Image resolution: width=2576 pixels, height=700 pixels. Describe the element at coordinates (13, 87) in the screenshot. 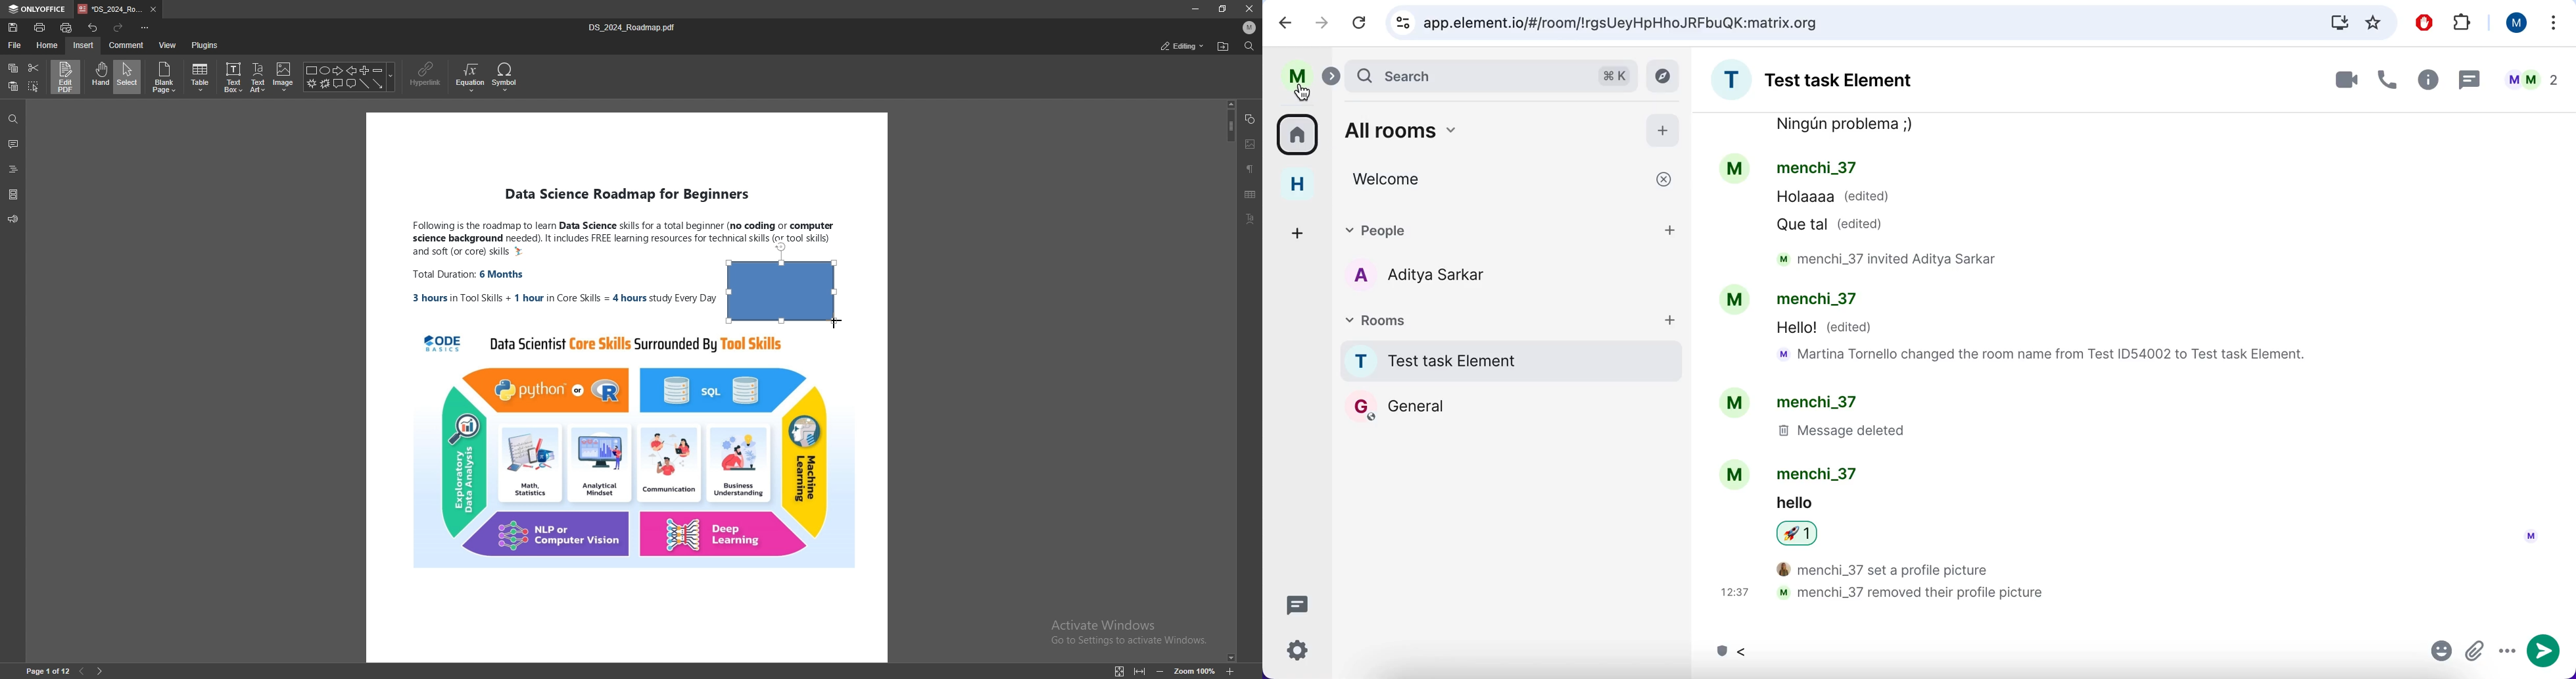

I see `paste` at that location.